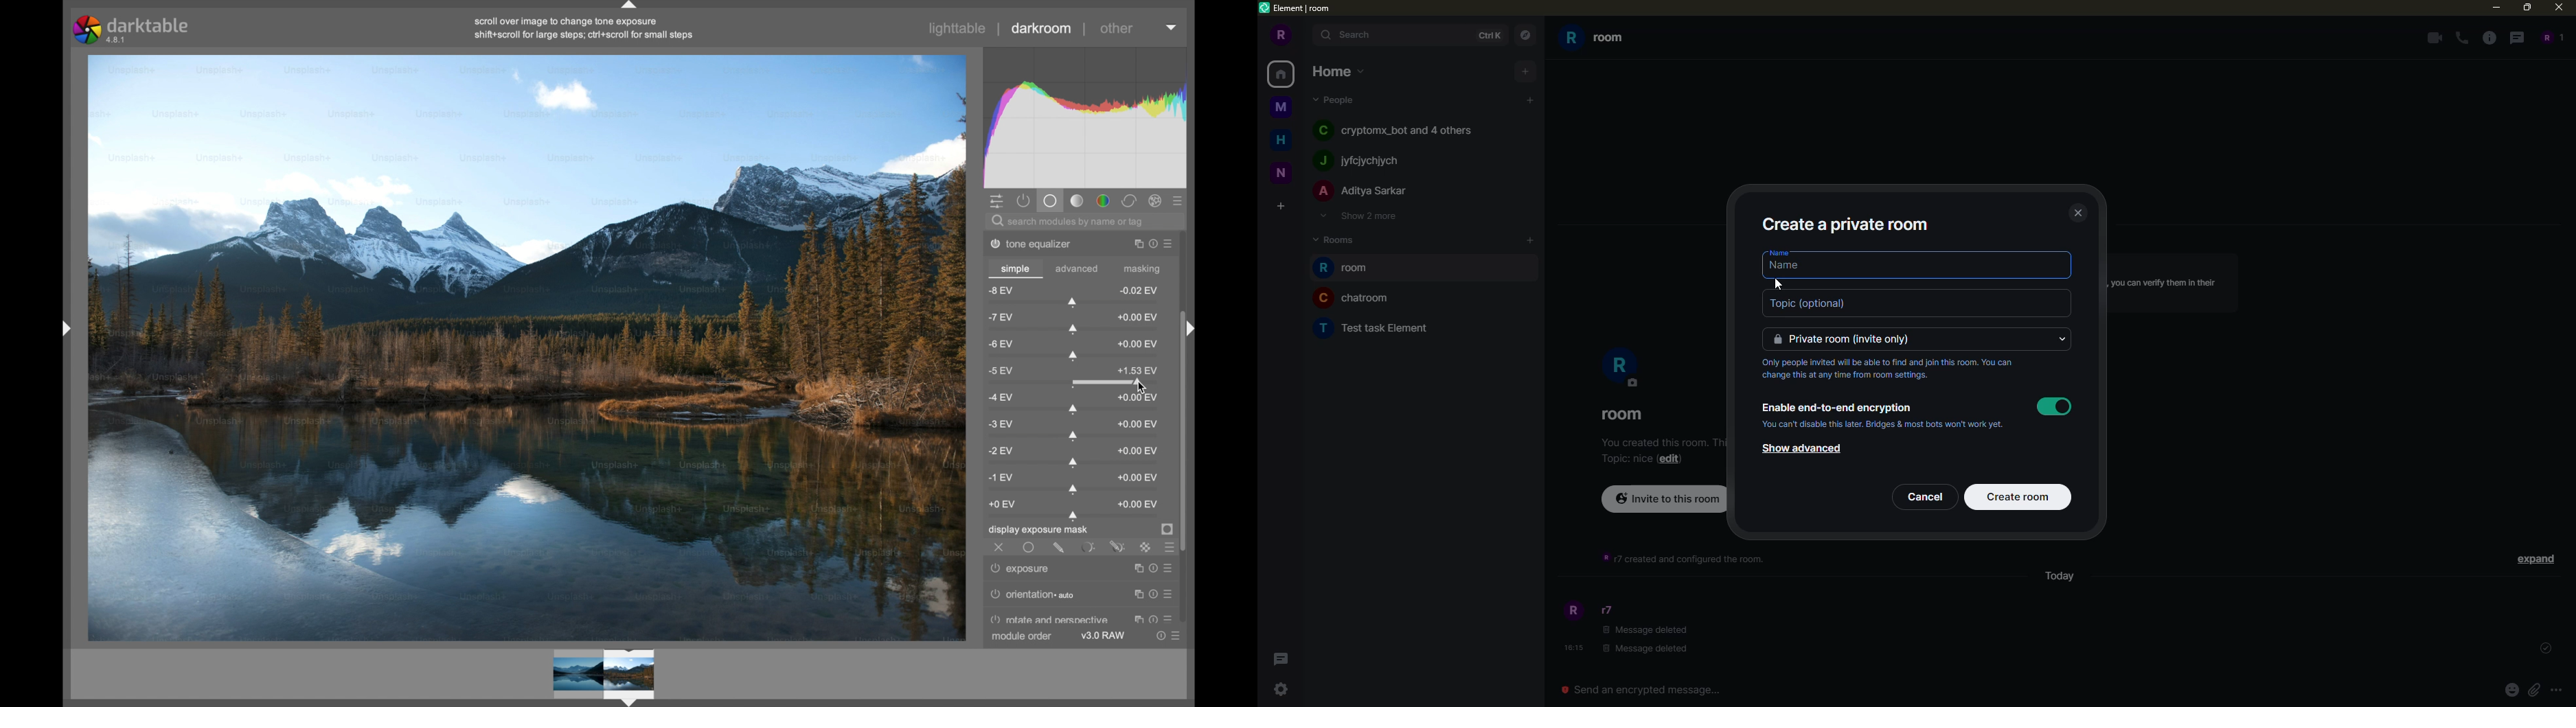 This screenshot has width=2576, height=728. I want to click on rooms, so click(1334, 239).